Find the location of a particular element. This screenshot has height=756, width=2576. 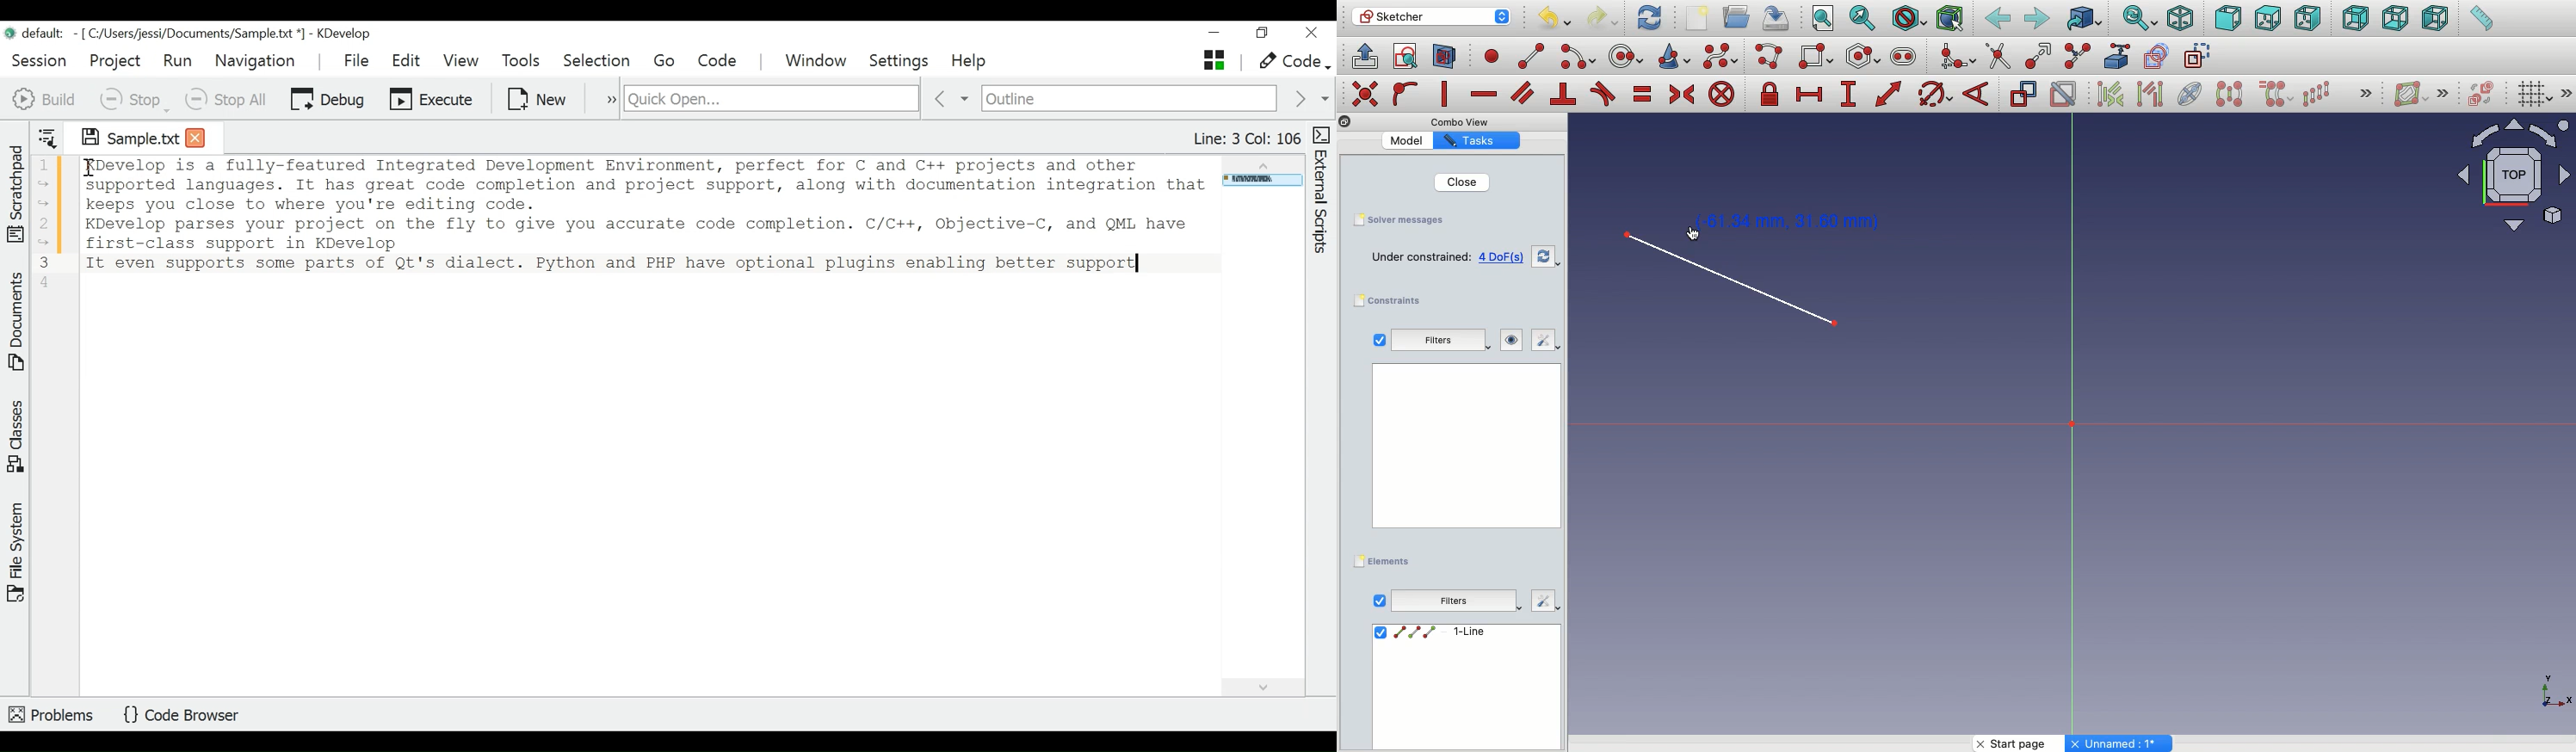

New is located at coordinates (1699, 18).